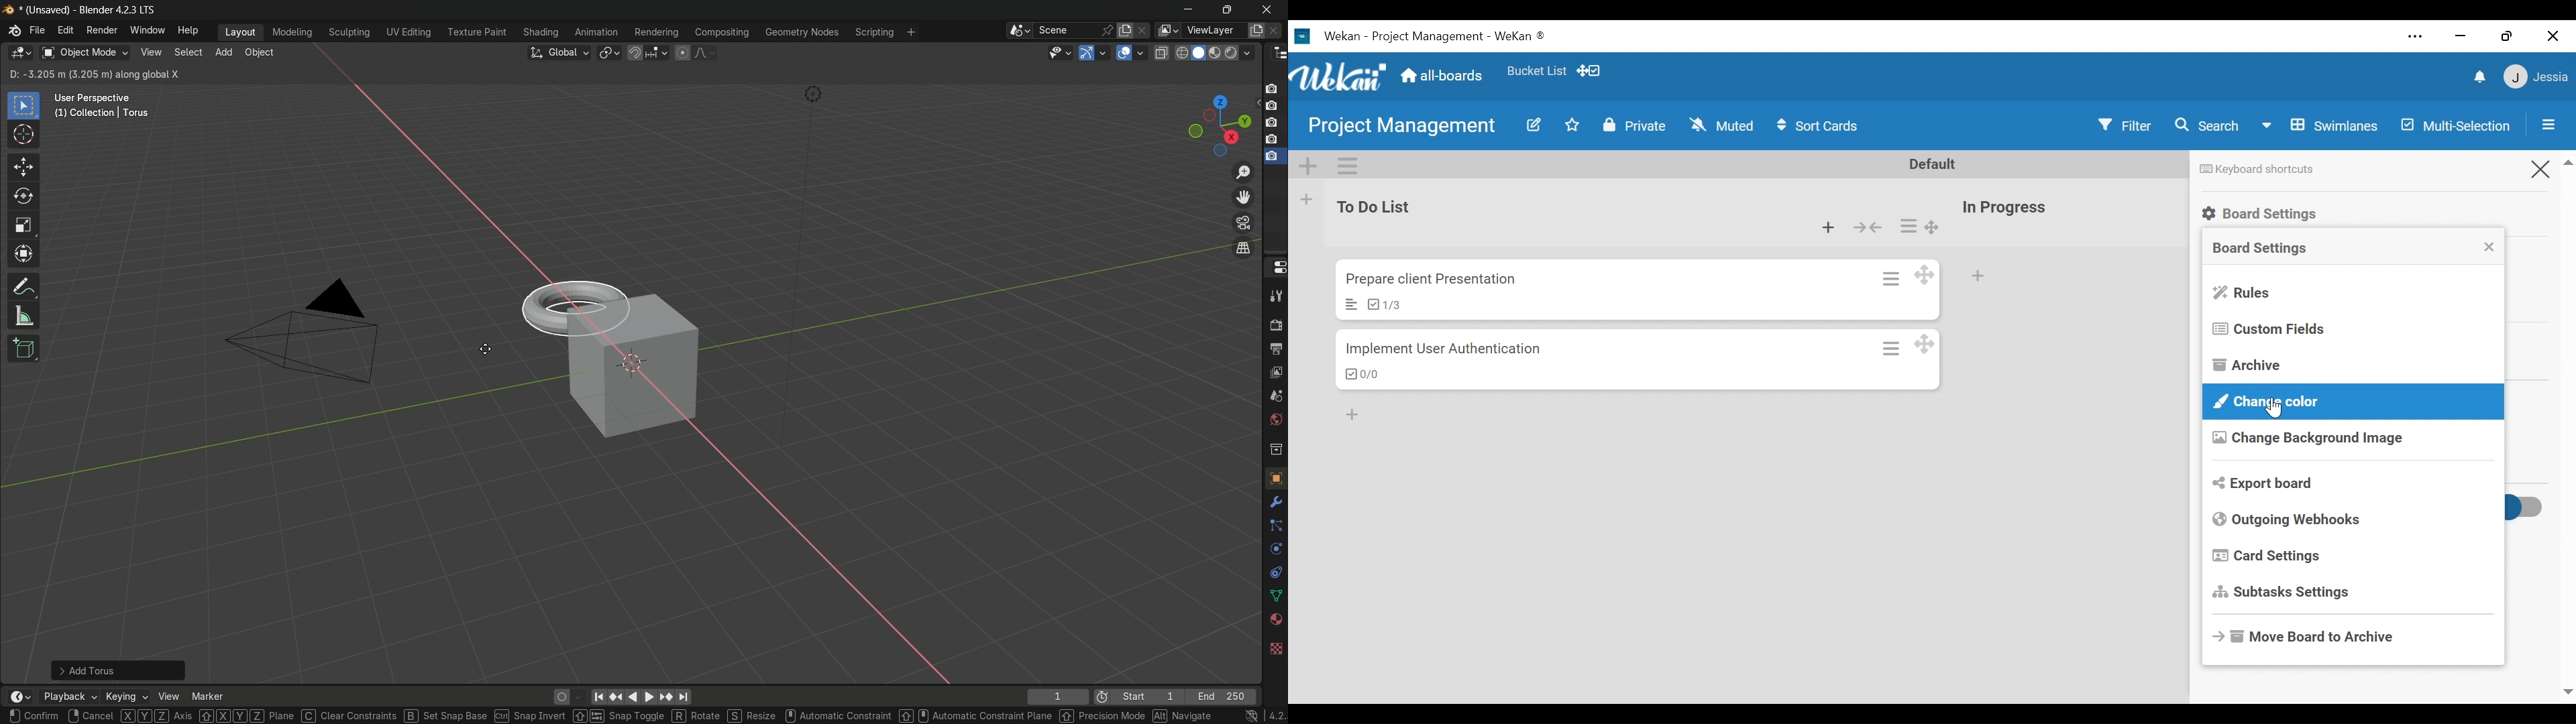 This screenshot has height=728, width=2576. What do you see at coordinates (1868, 227) in the screenshot?
I see `Collapse` at bounding box center [1868, 227].